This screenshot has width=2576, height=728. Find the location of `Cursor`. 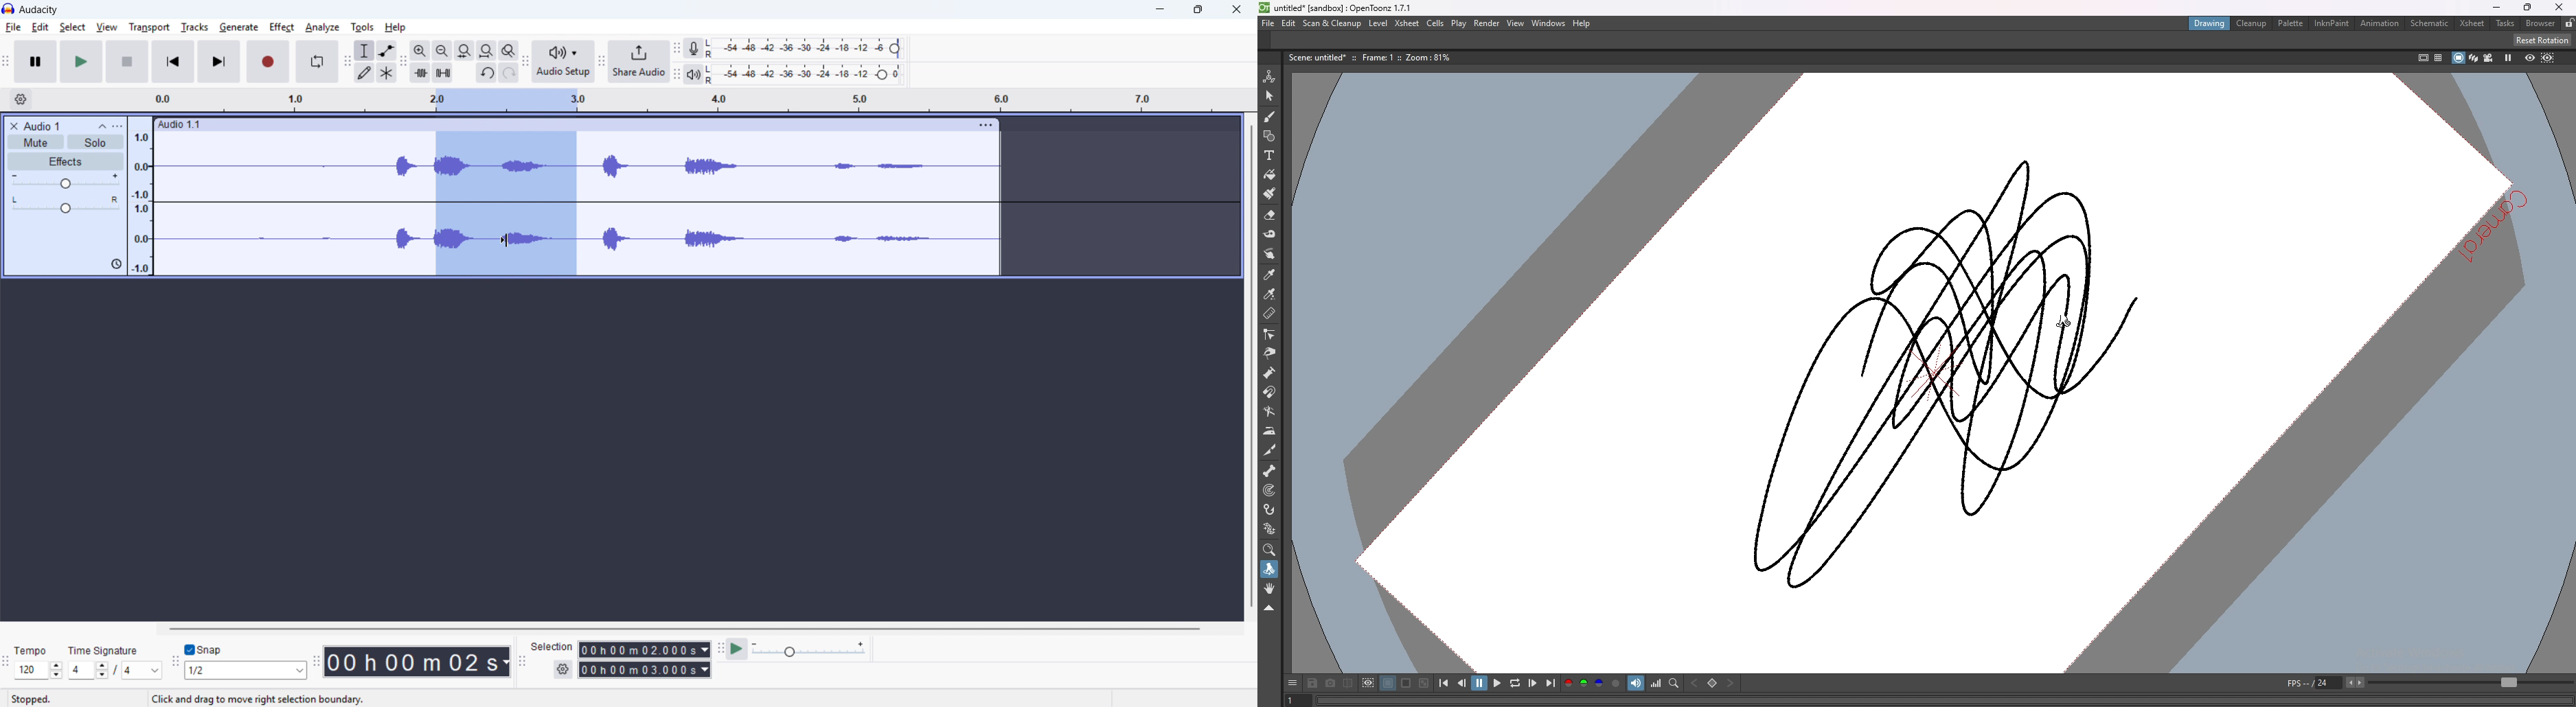

Cursor is located at coordinates (504, 241).